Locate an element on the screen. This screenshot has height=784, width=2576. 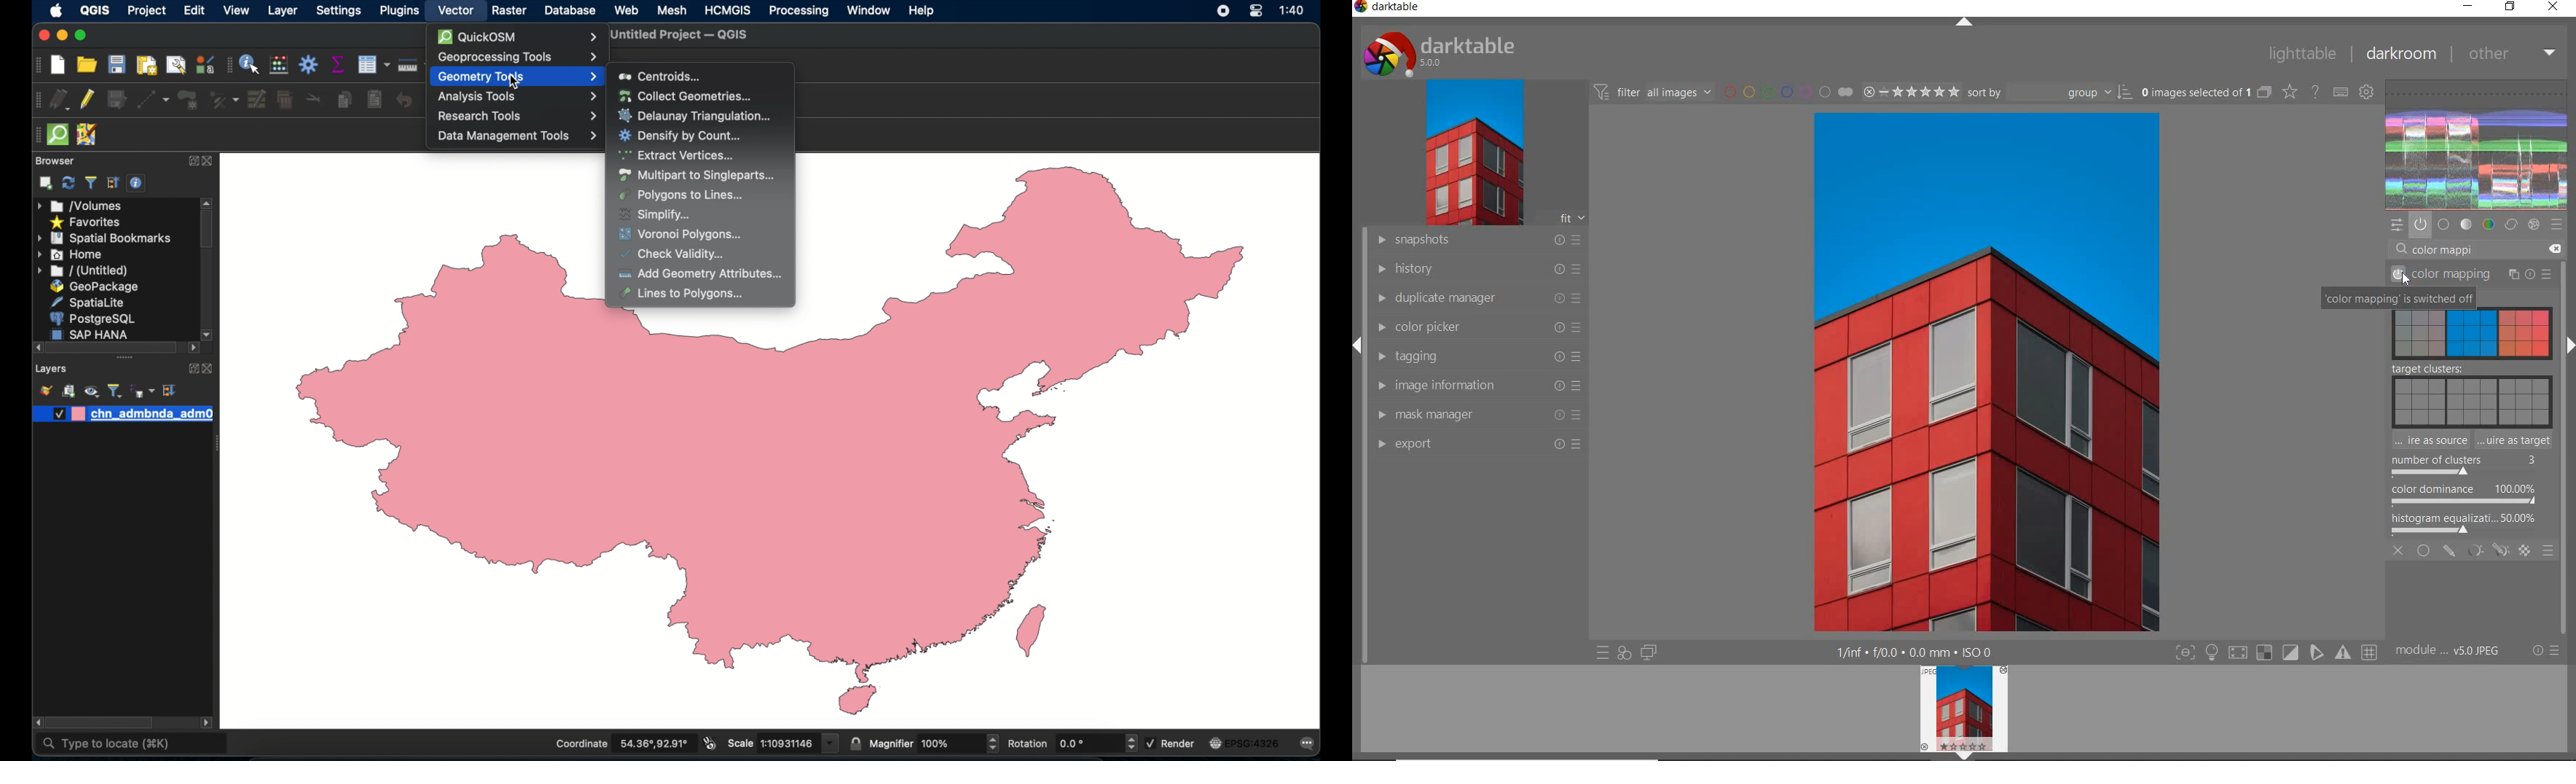
scroll down arrow is located at coordinates (208, 333).